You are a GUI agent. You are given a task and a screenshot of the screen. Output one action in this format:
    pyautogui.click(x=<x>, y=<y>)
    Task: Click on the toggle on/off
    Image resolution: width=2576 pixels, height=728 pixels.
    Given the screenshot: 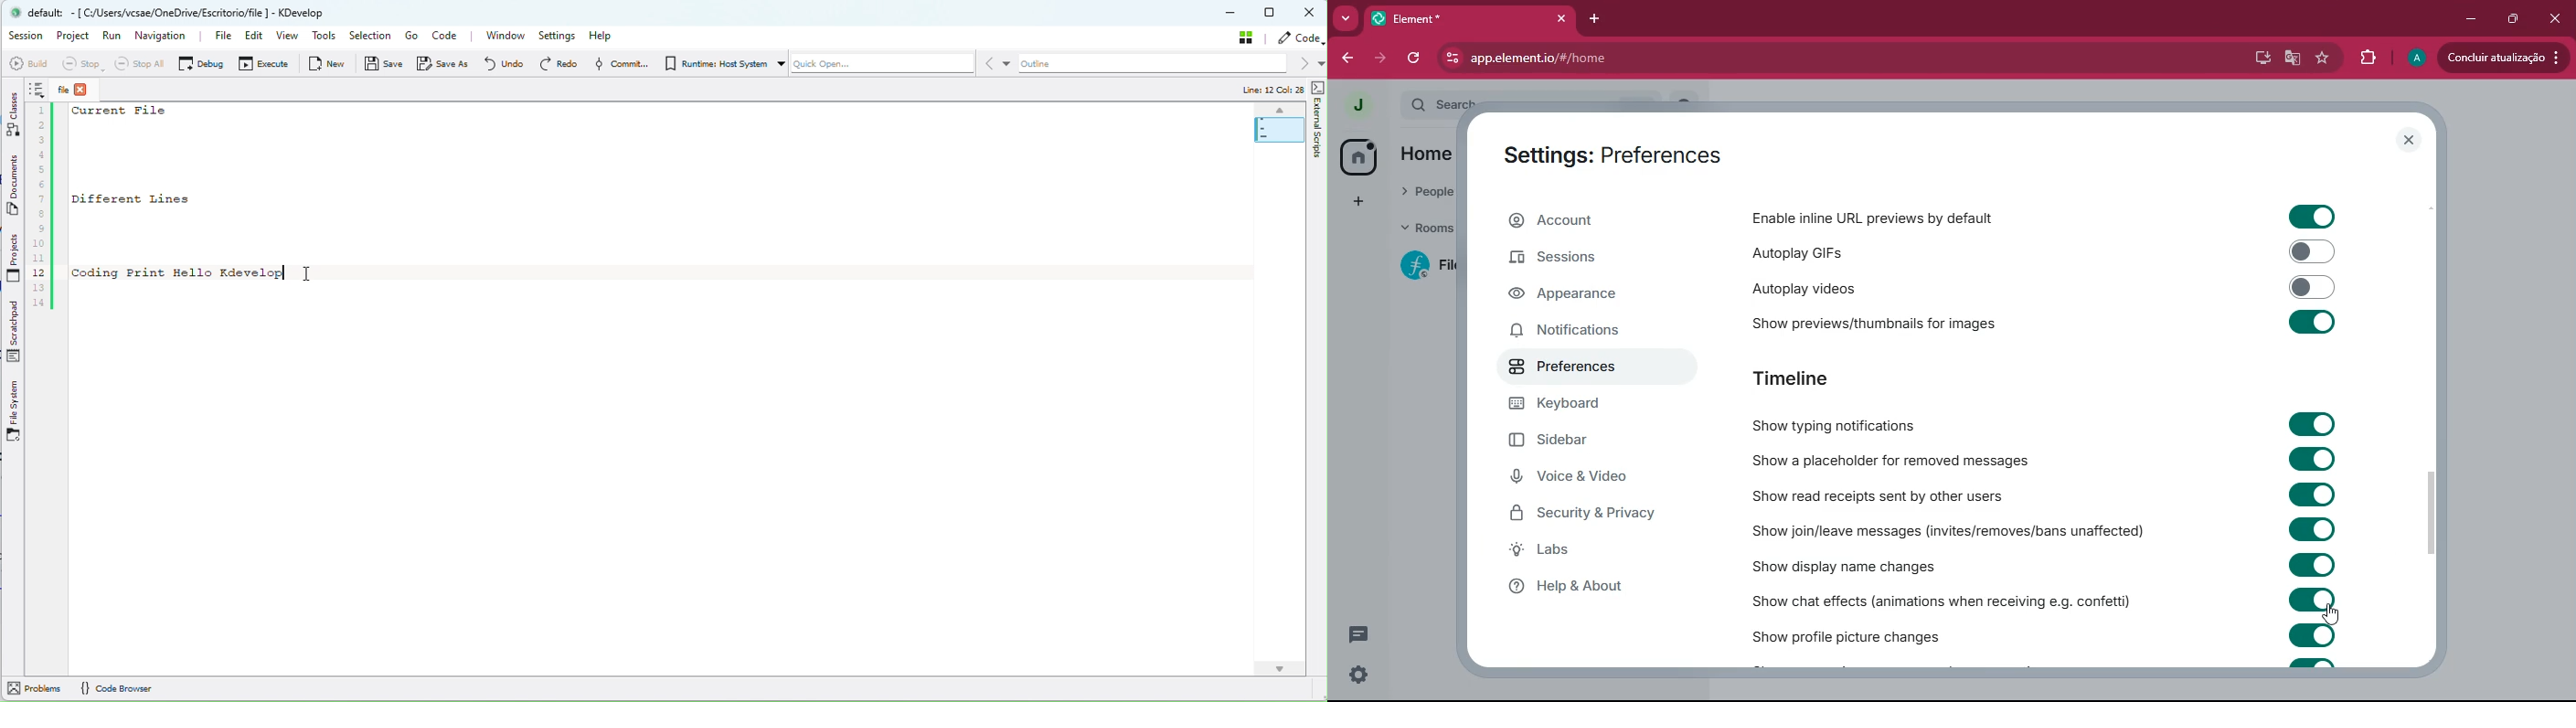 What is the action you would take?
    pyautogui.click(x=2313, y=495)
    